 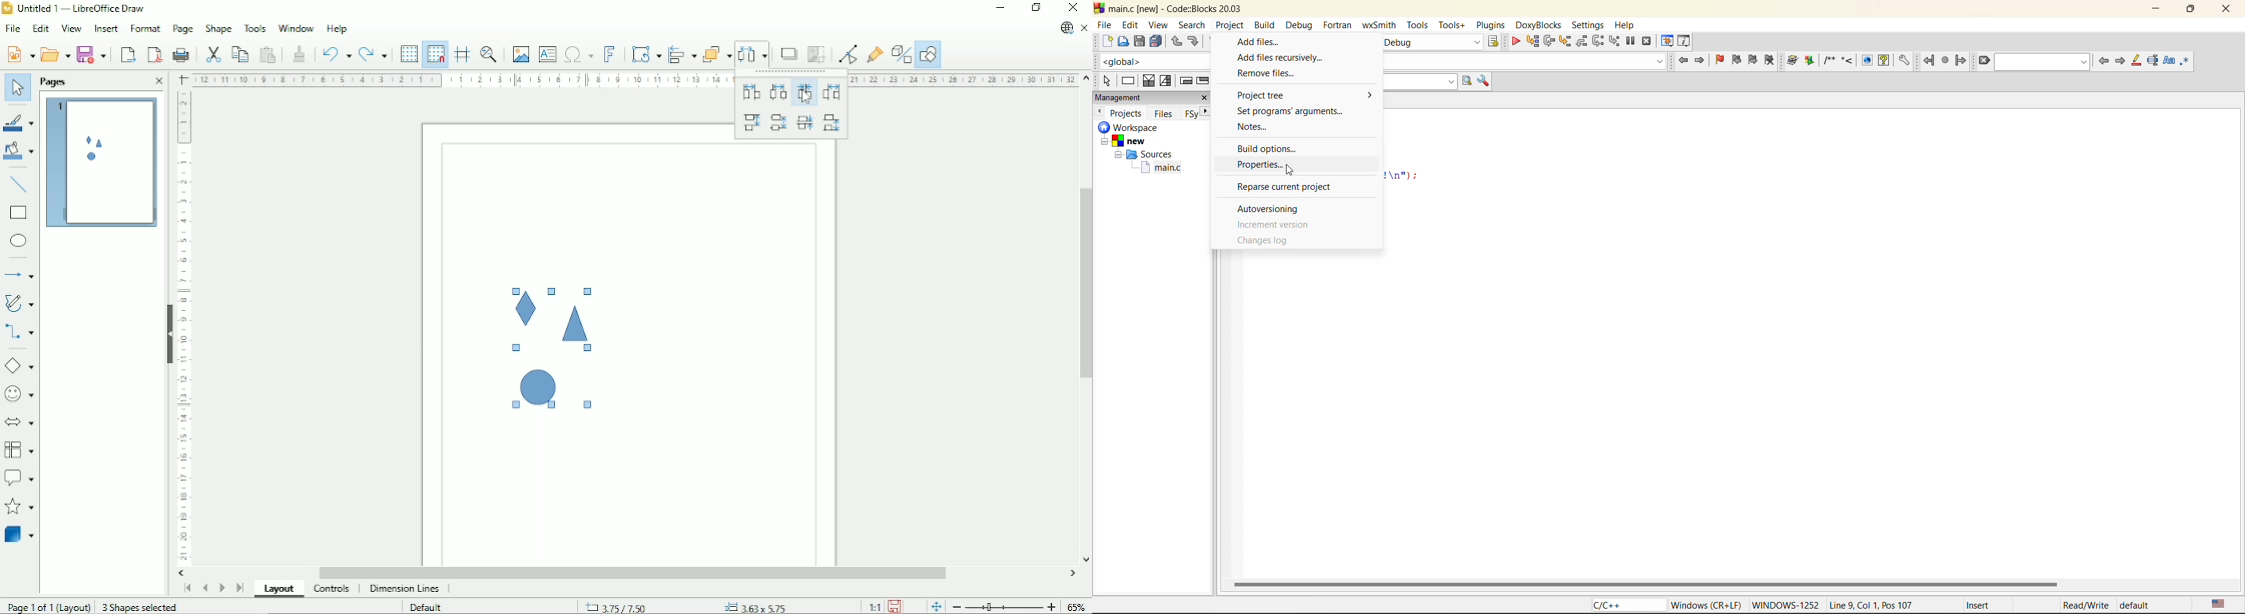 I want to click on Callout, so click(x=19, y=478).